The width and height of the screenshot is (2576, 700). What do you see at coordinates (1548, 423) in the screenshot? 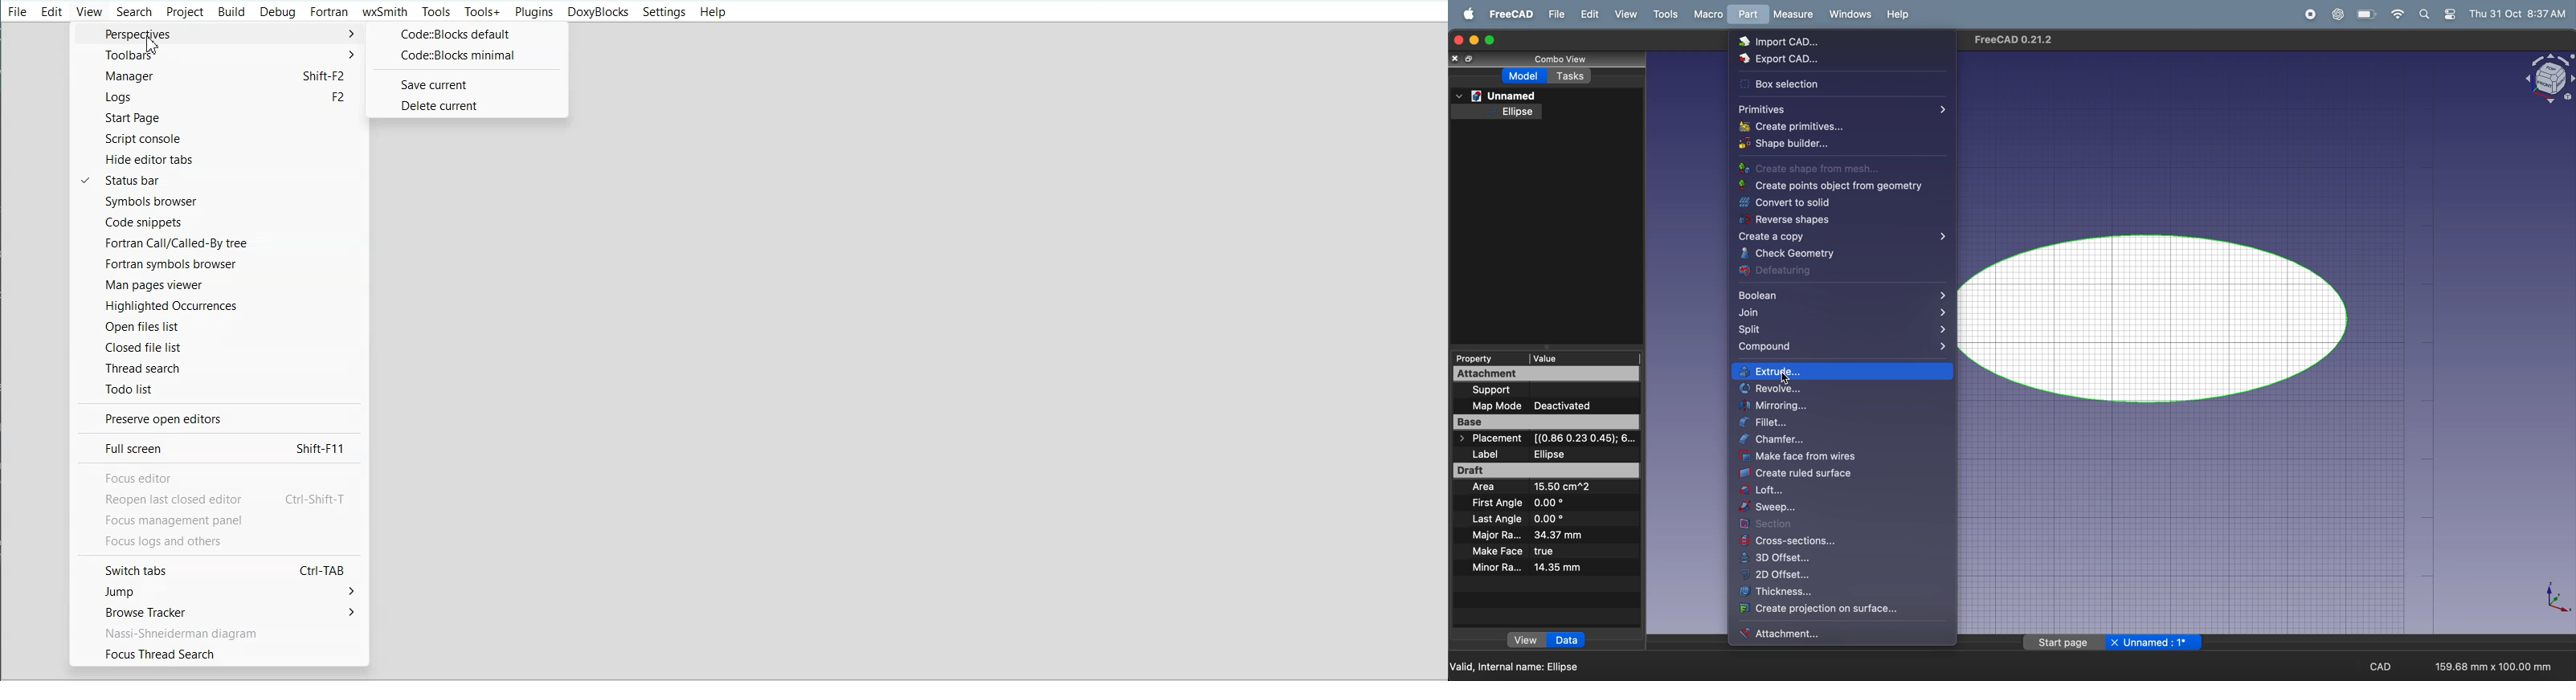
I see `base` at bounding box center [1548, 423].